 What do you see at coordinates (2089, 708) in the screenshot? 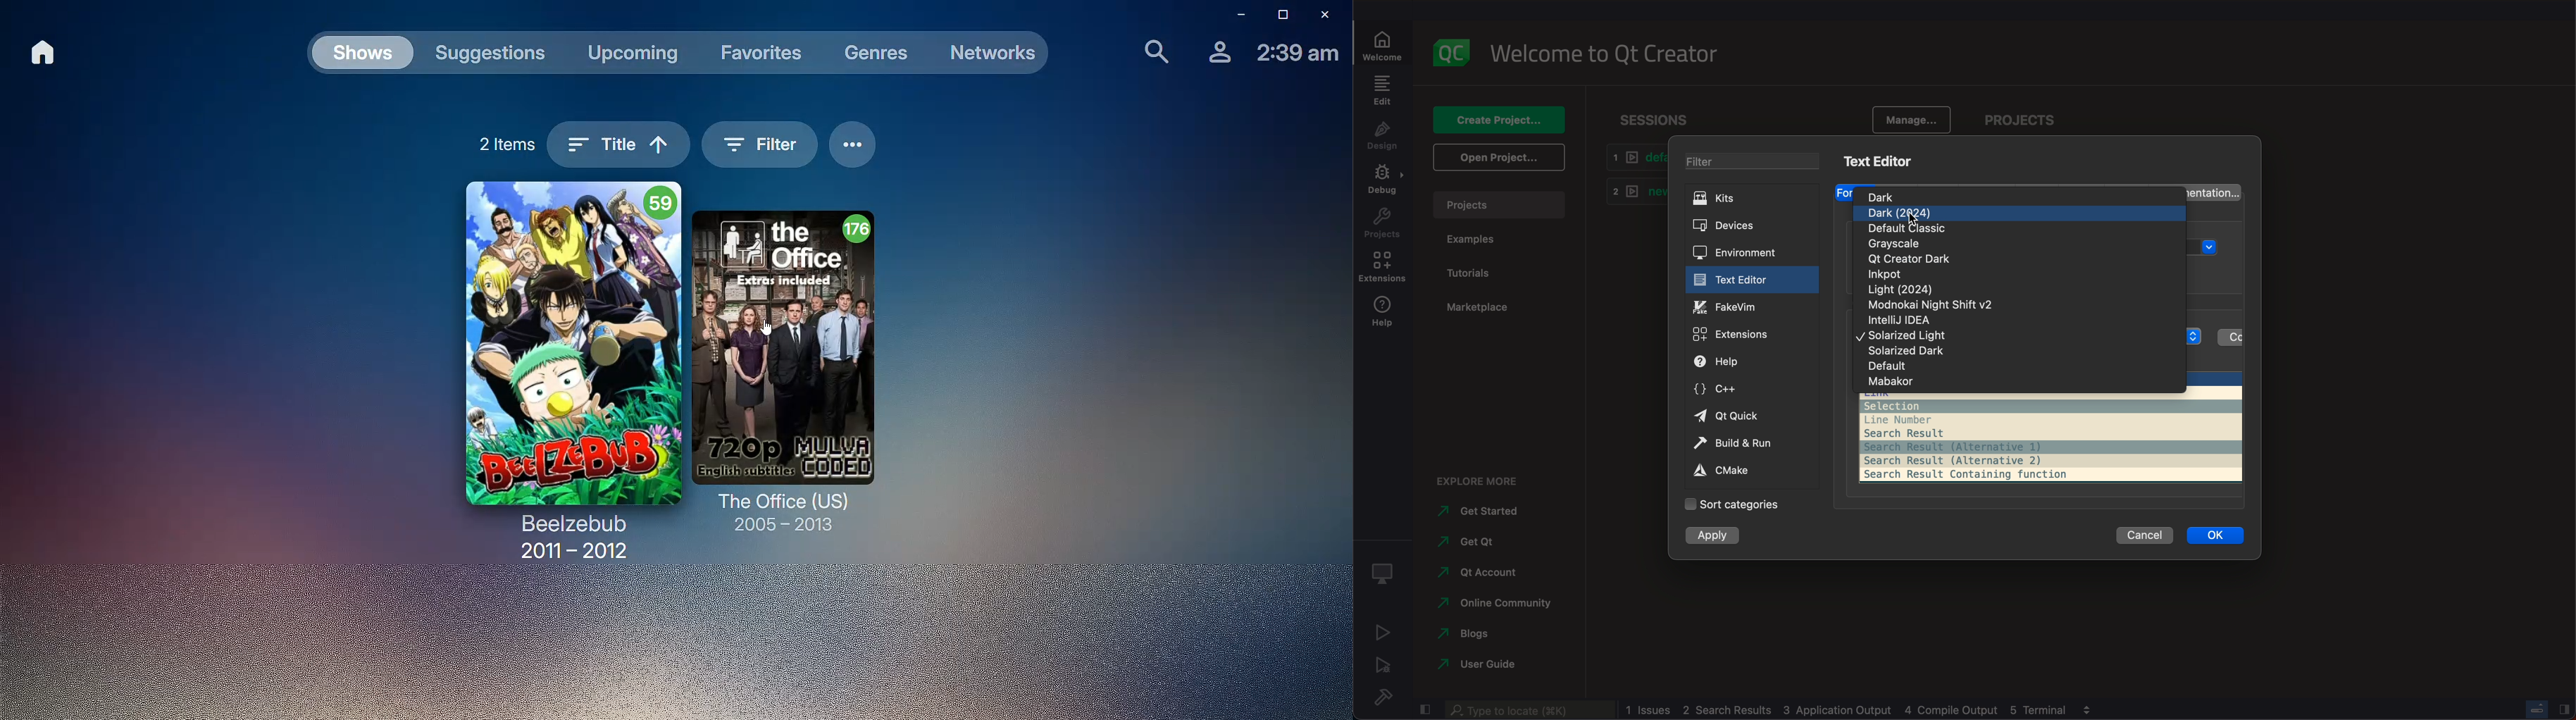
I see `view output` at bounding box center [2089, 708].